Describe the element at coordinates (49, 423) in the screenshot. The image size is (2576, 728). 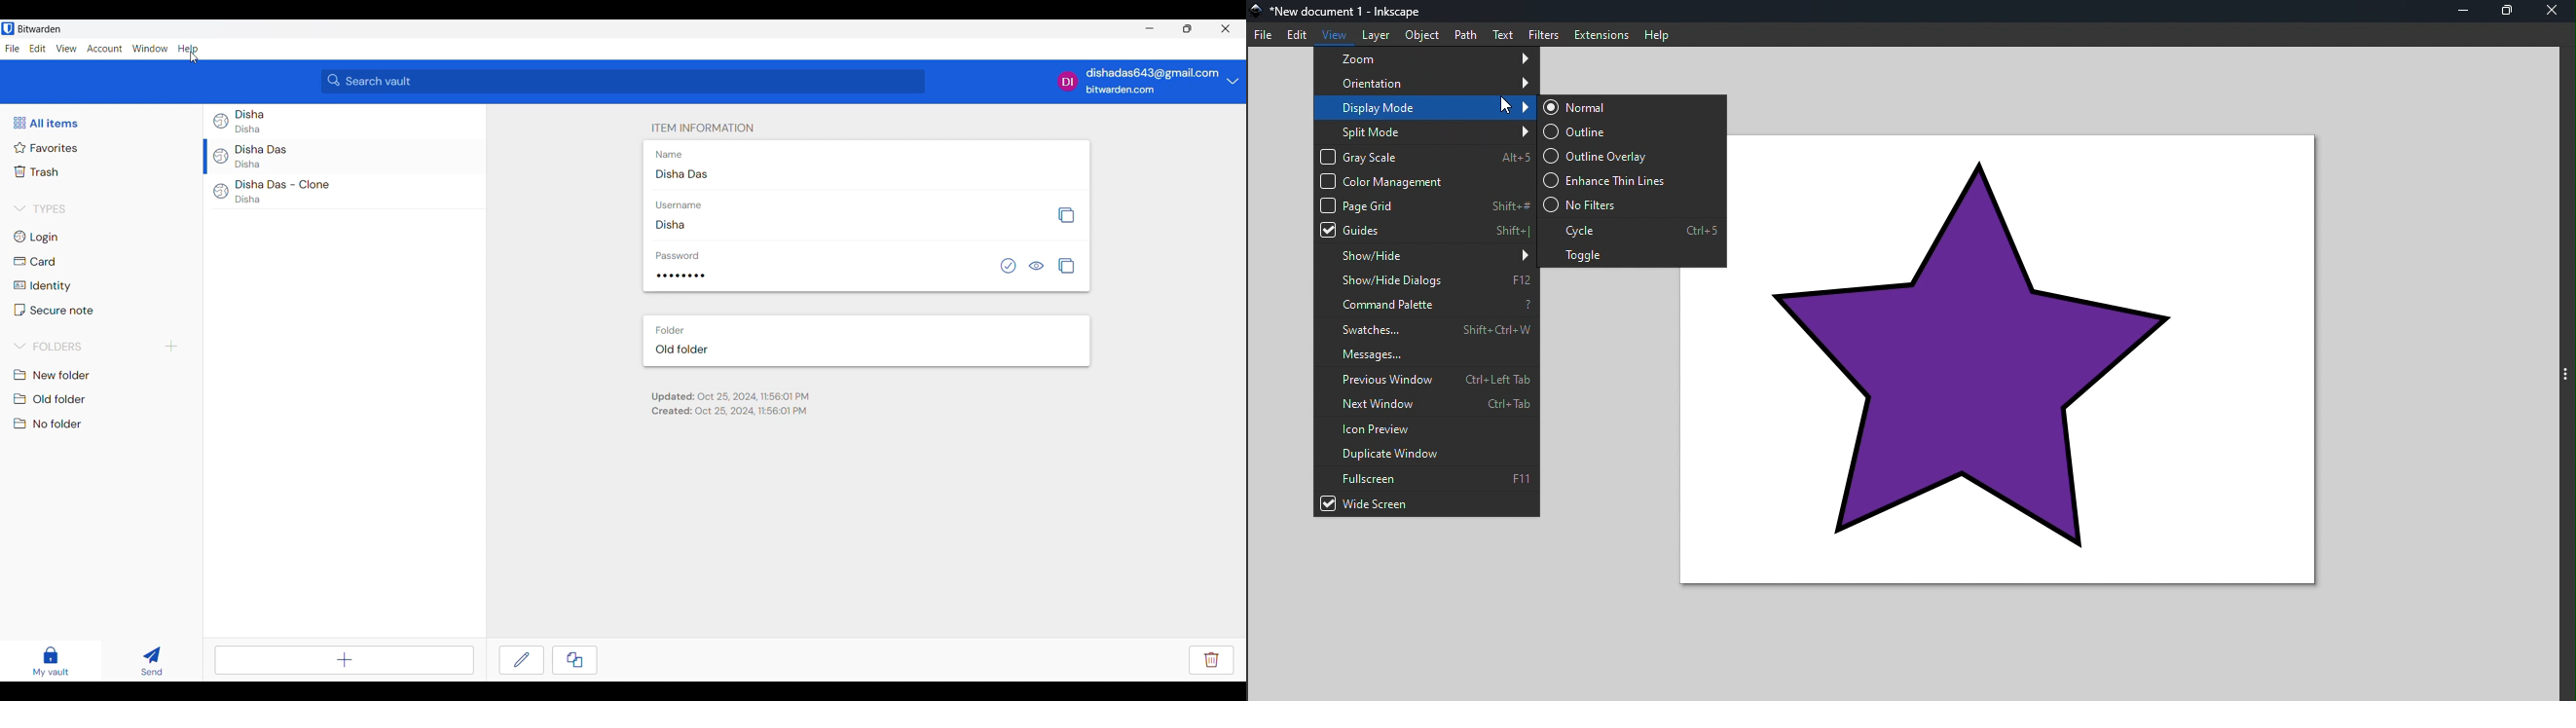
I see `No folder` at that location.